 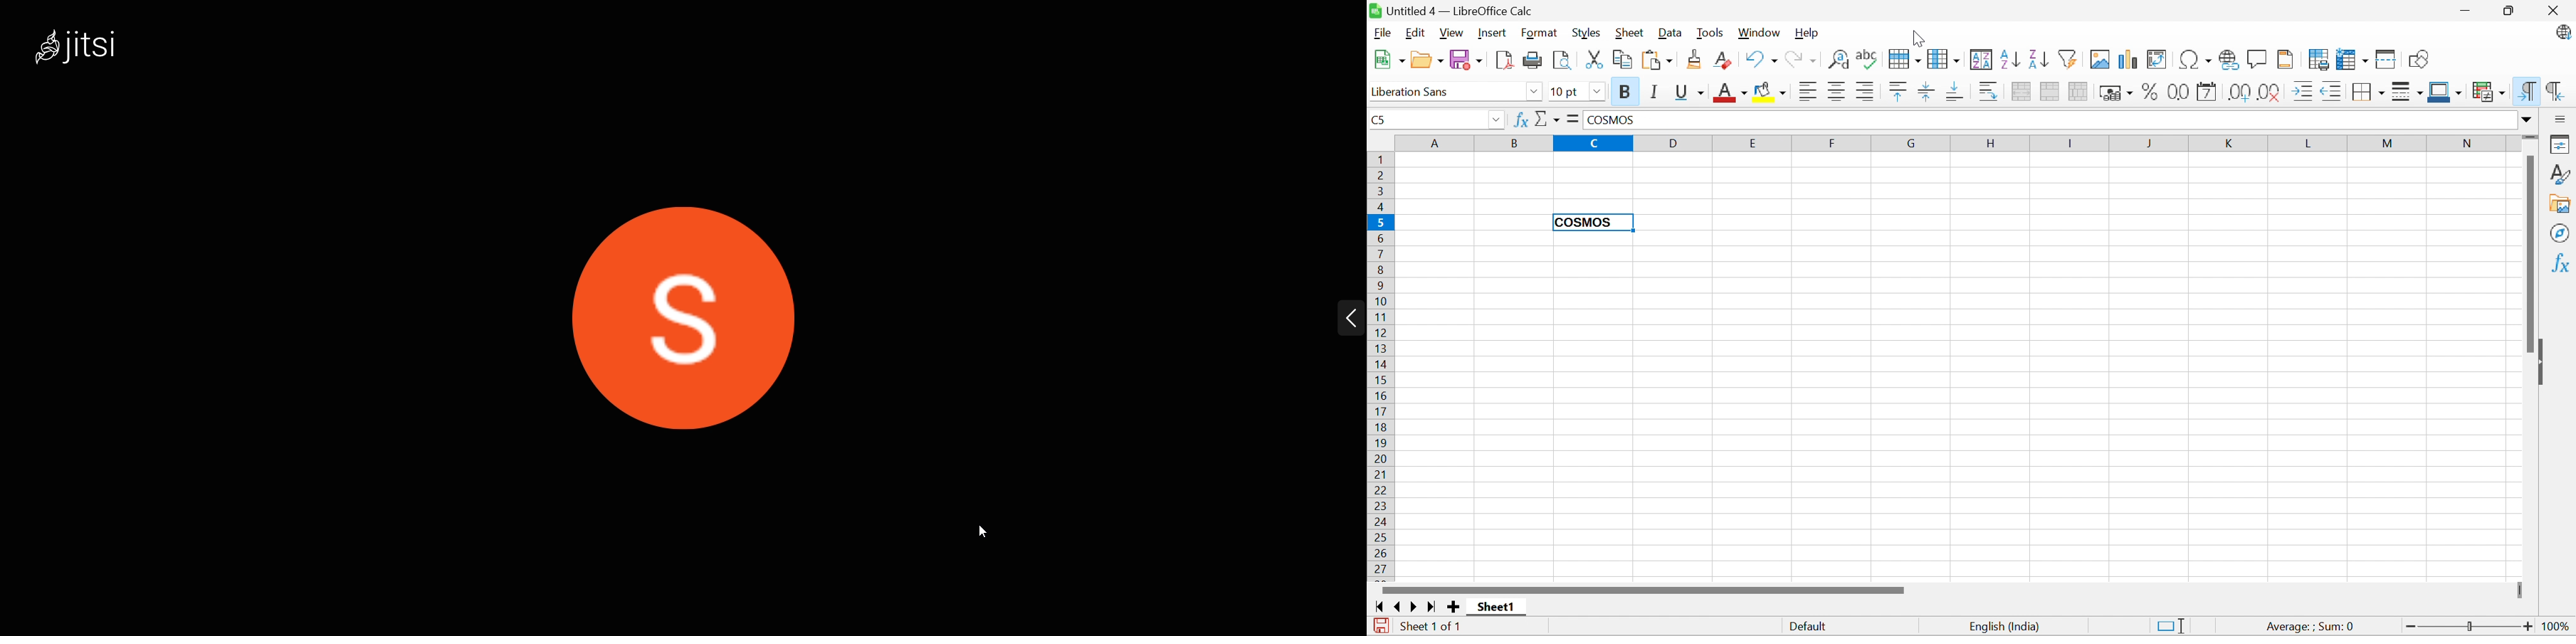 I want to click on New, so click(x=1386, y=59).